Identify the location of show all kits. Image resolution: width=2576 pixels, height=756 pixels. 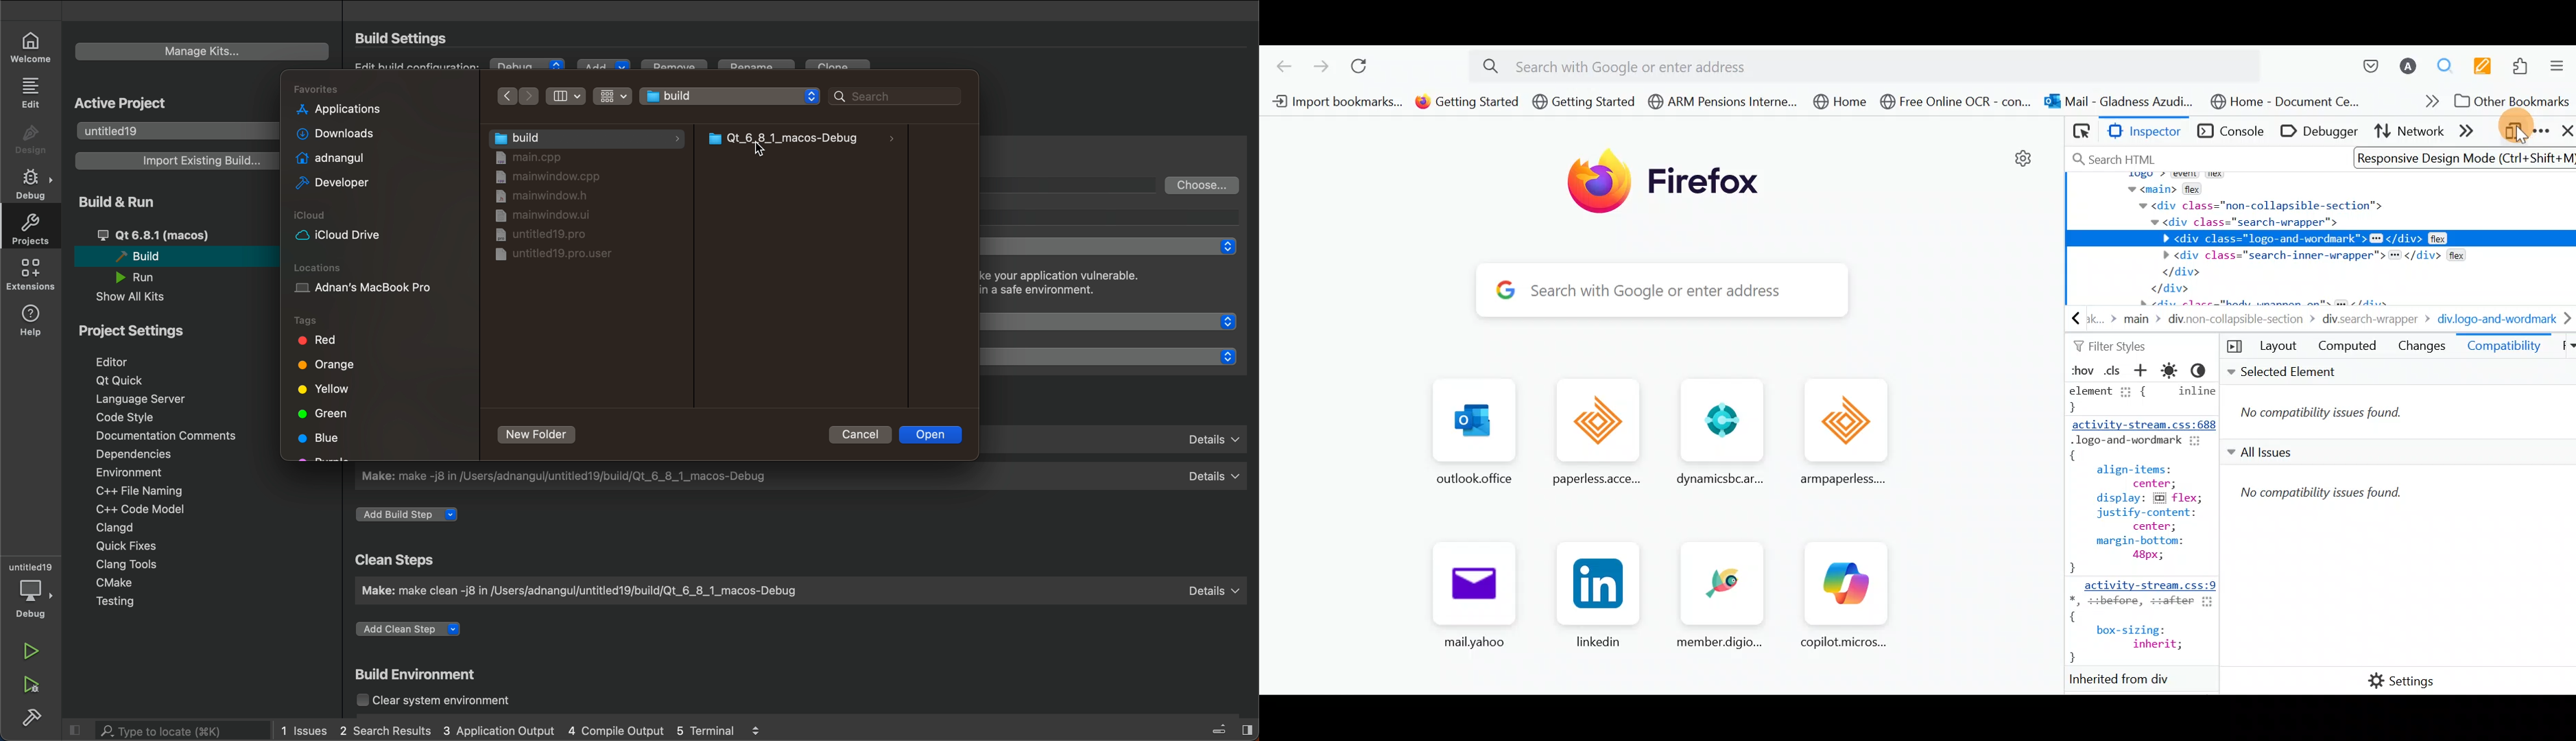
(143, 297).